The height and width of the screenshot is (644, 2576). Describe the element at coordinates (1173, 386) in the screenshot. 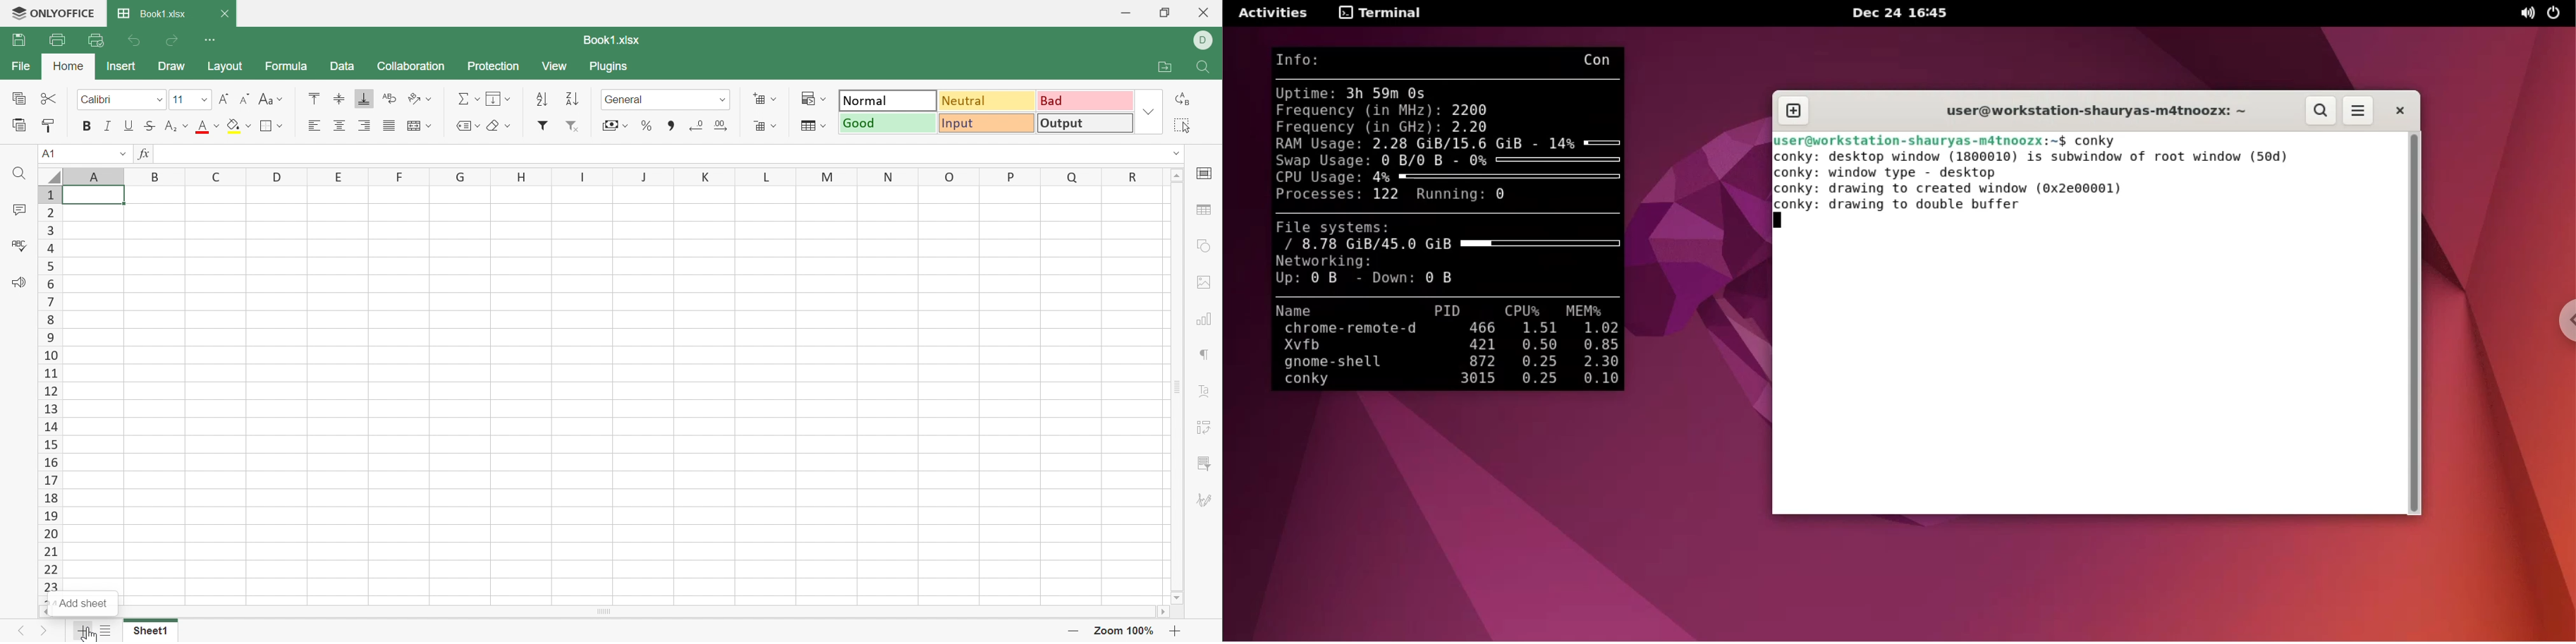

I see `Vertical scroll bar` at that location.